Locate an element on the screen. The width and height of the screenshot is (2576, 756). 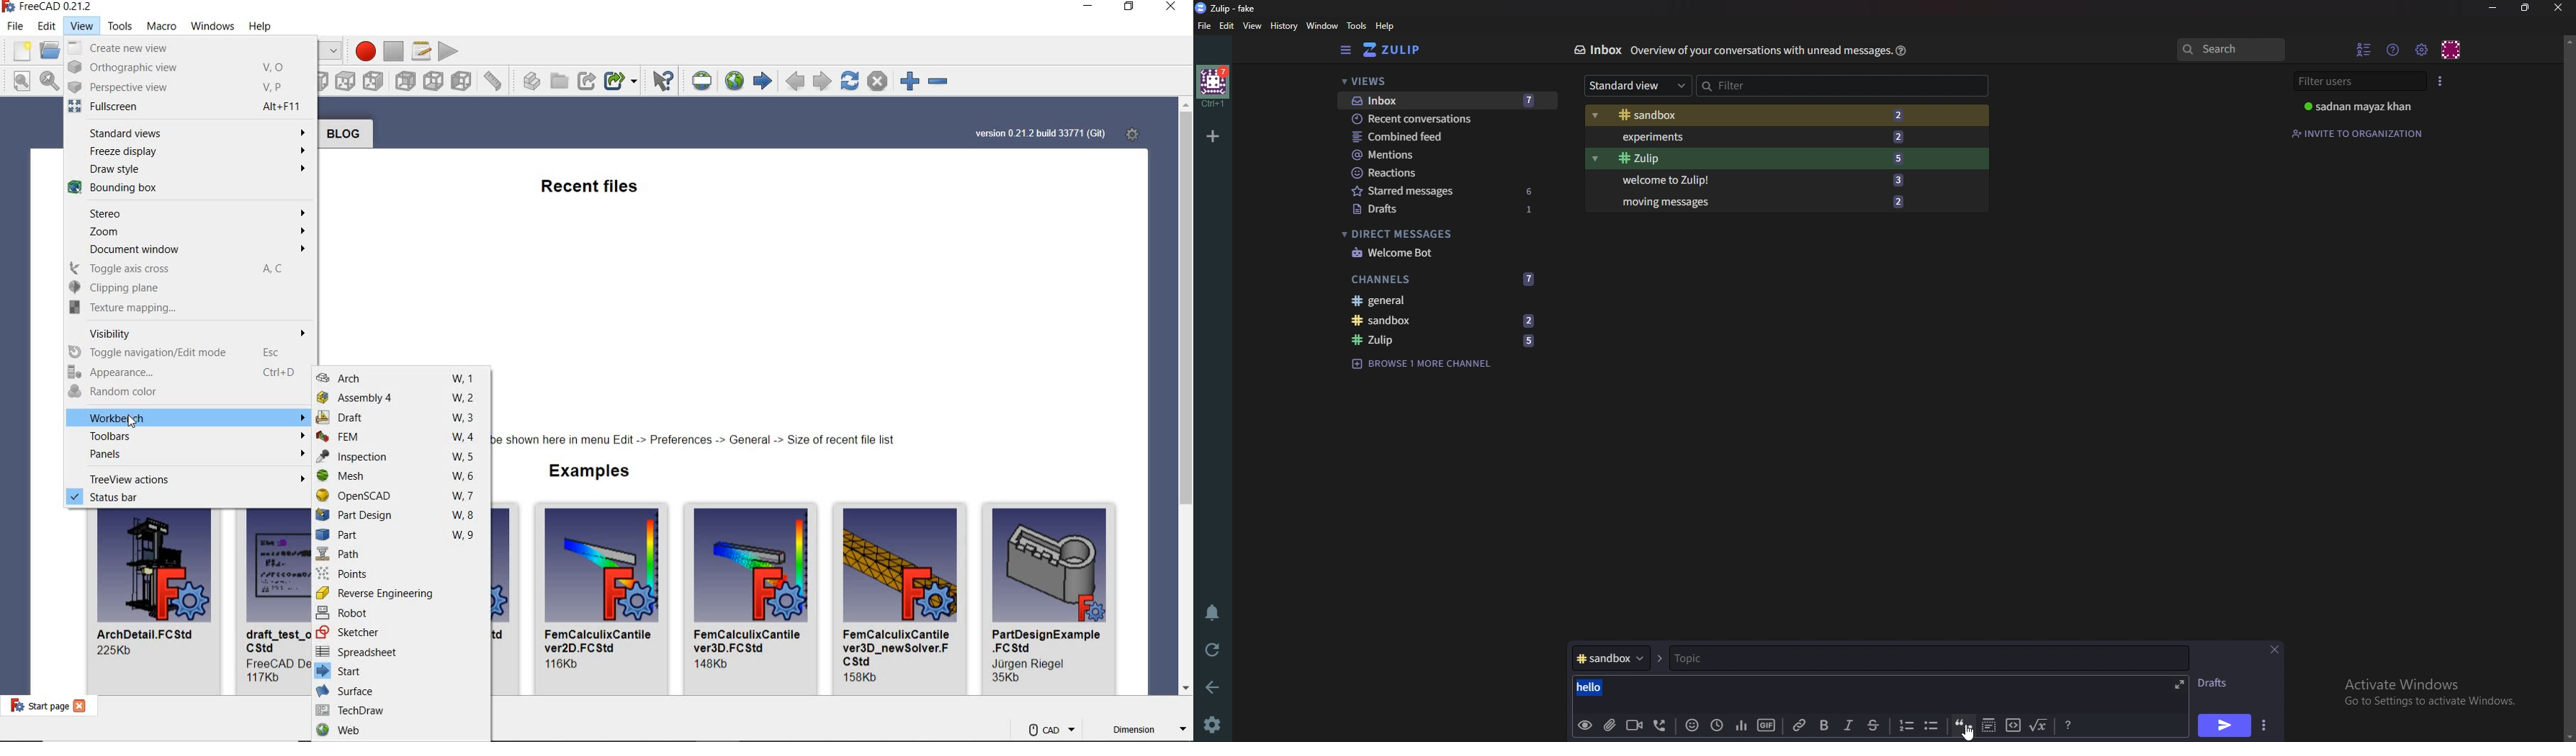
7 is located at coordinates (1537, 99).